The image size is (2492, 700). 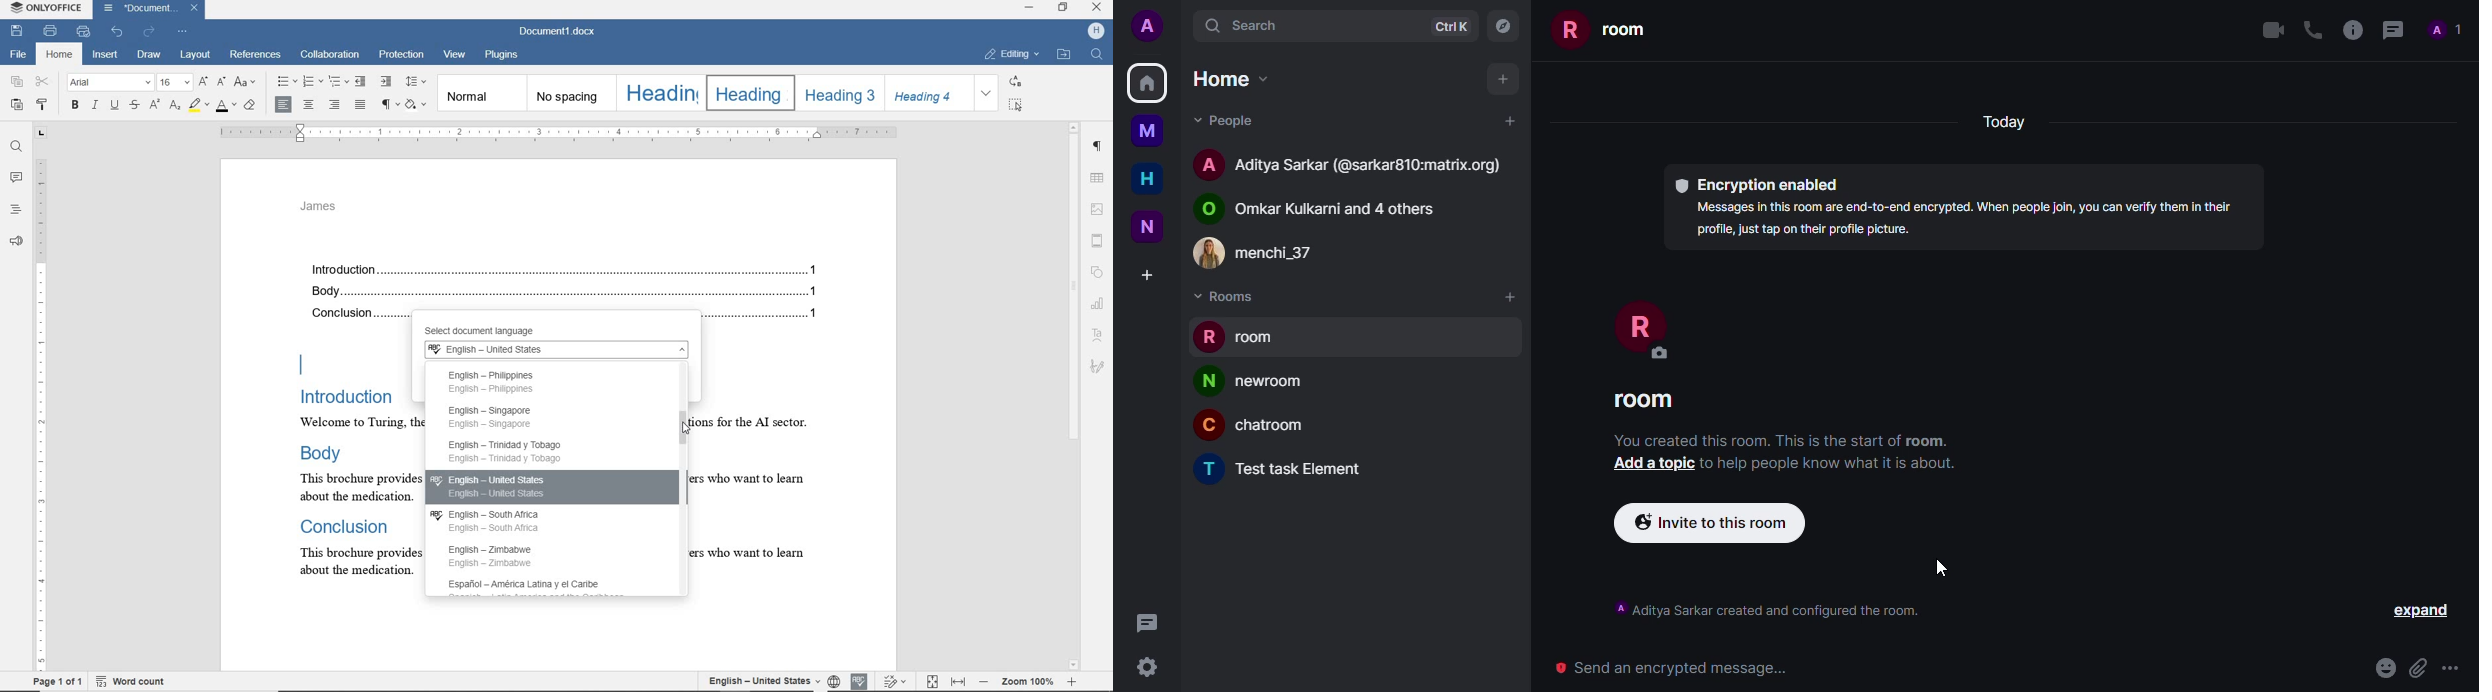 What do you see at coordinates (1147, 623) in the screenshot?
I see `threads` at bounding box center [1147, 623].